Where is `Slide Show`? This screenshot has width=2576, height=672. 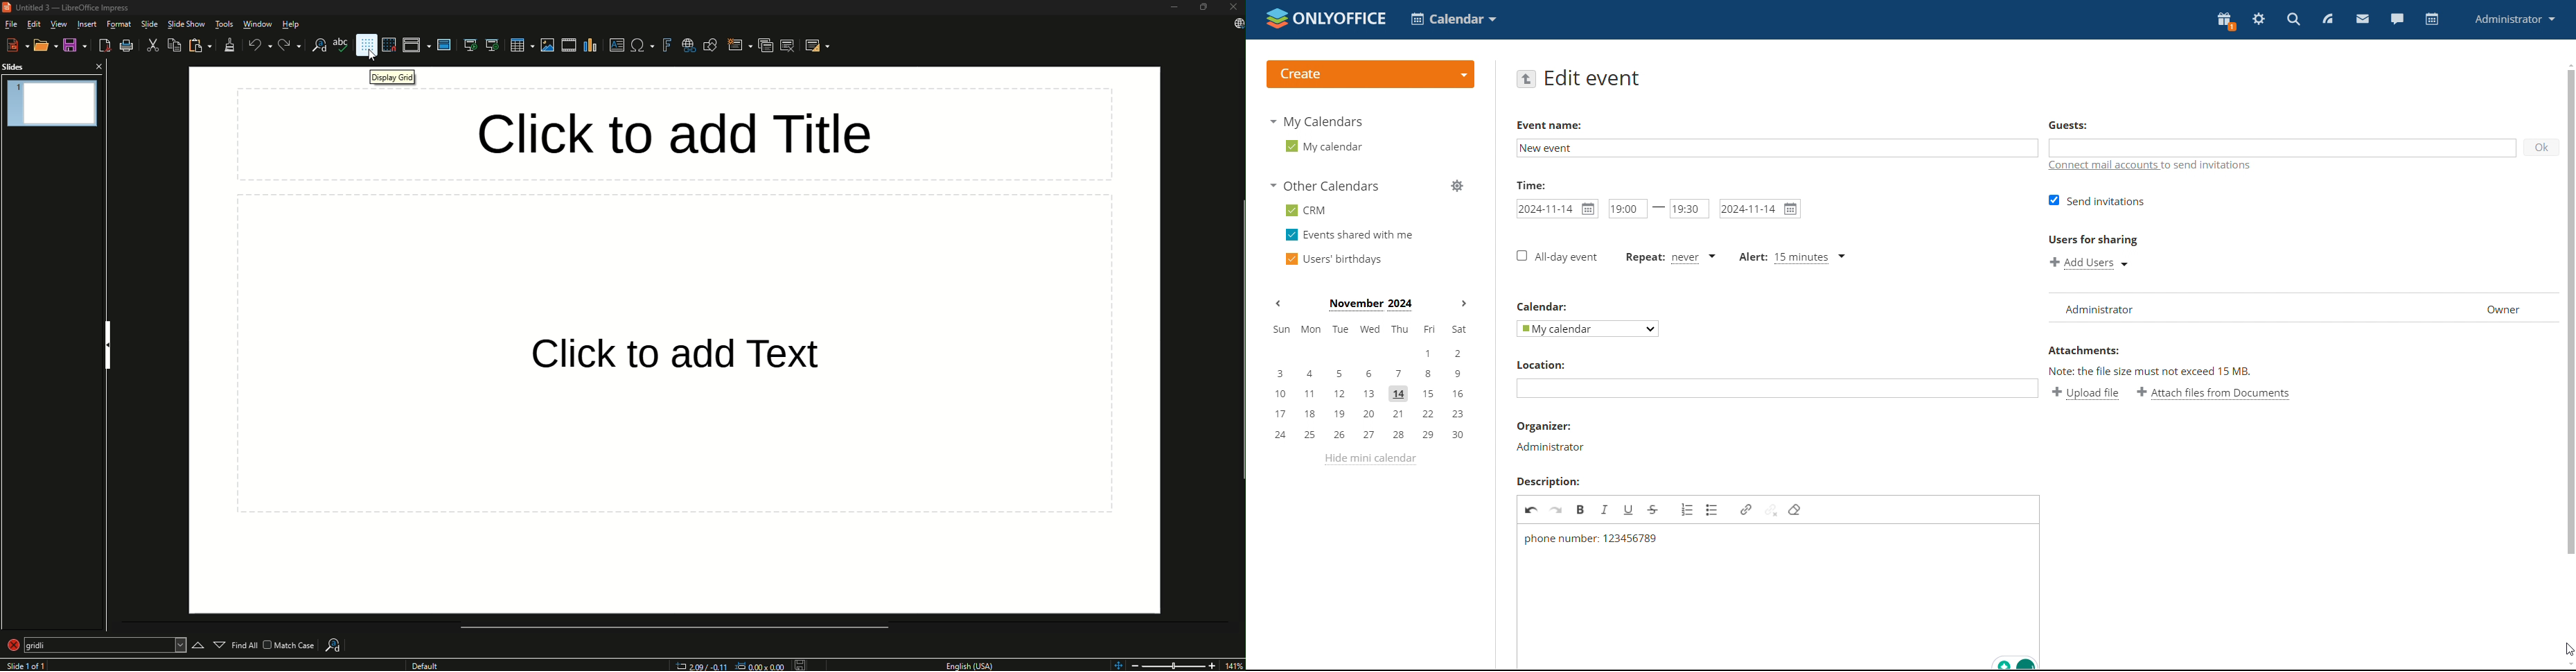
Slide Show is located at coordinates (186, 25).